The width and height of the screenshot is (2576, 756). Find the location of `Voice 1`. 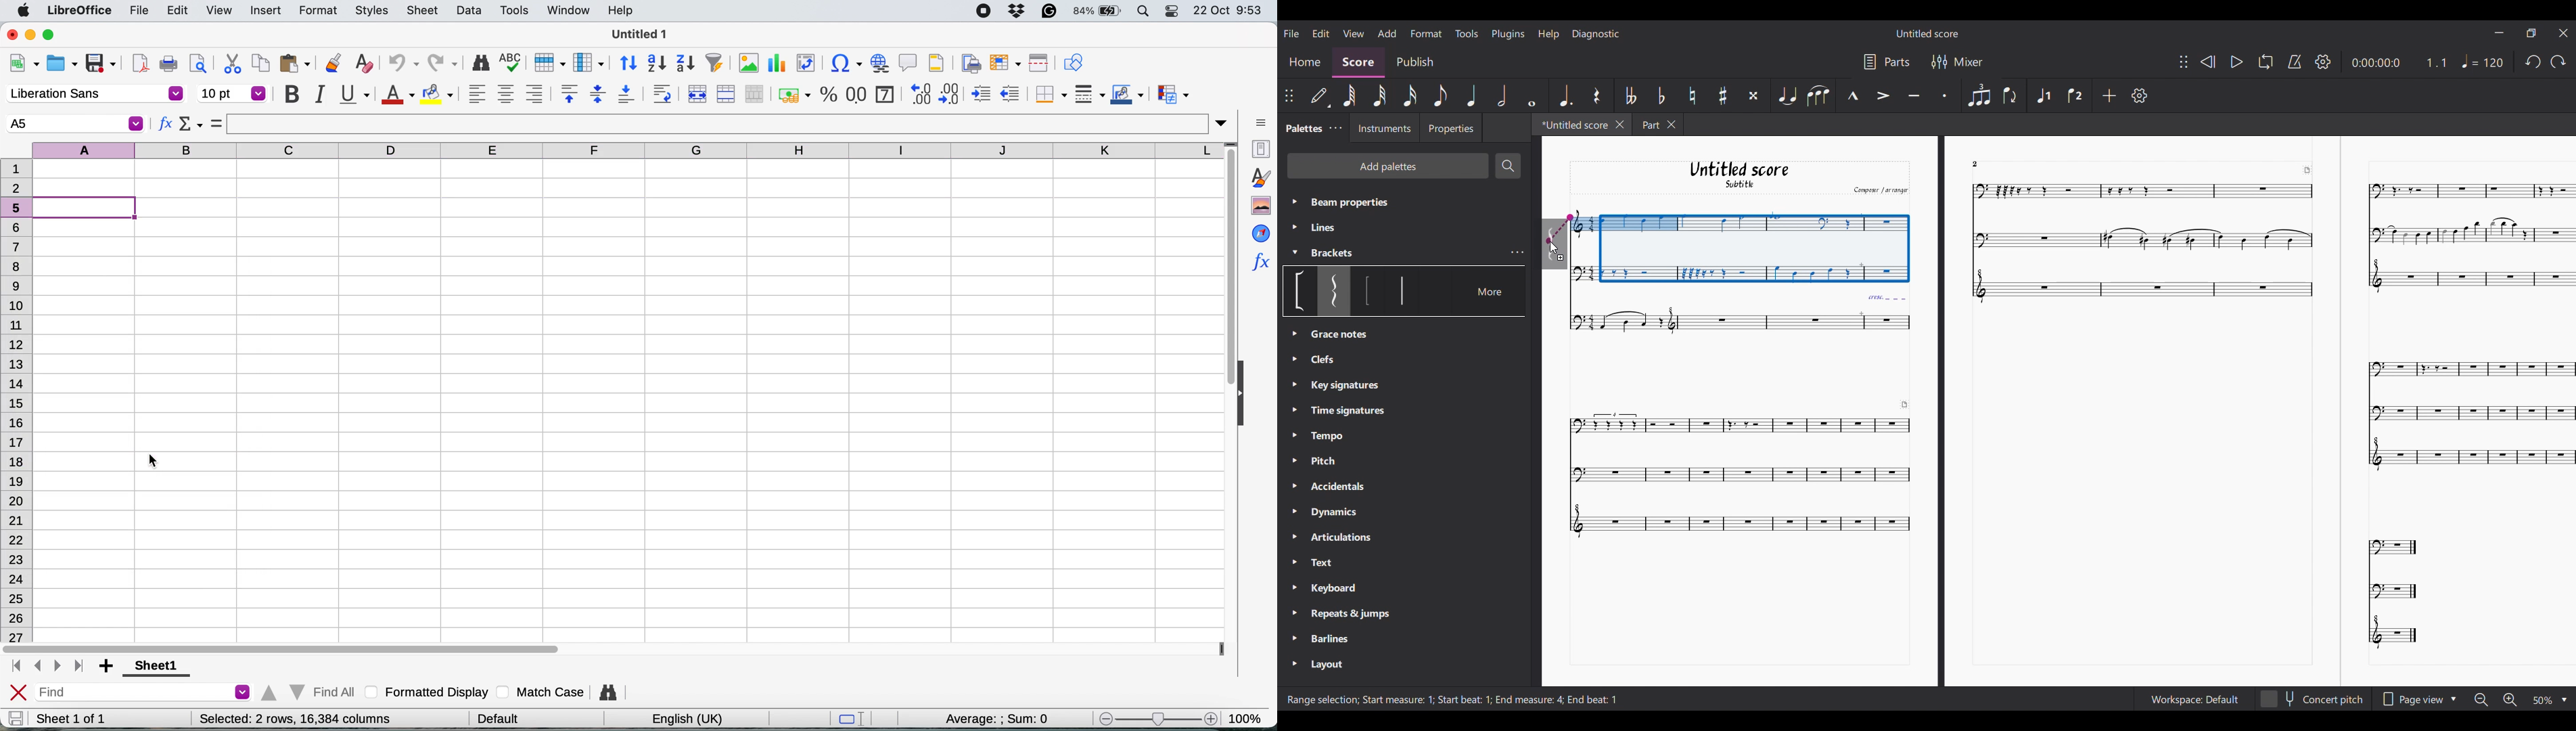

Voice 1 is located at coordinates (2044, 94).